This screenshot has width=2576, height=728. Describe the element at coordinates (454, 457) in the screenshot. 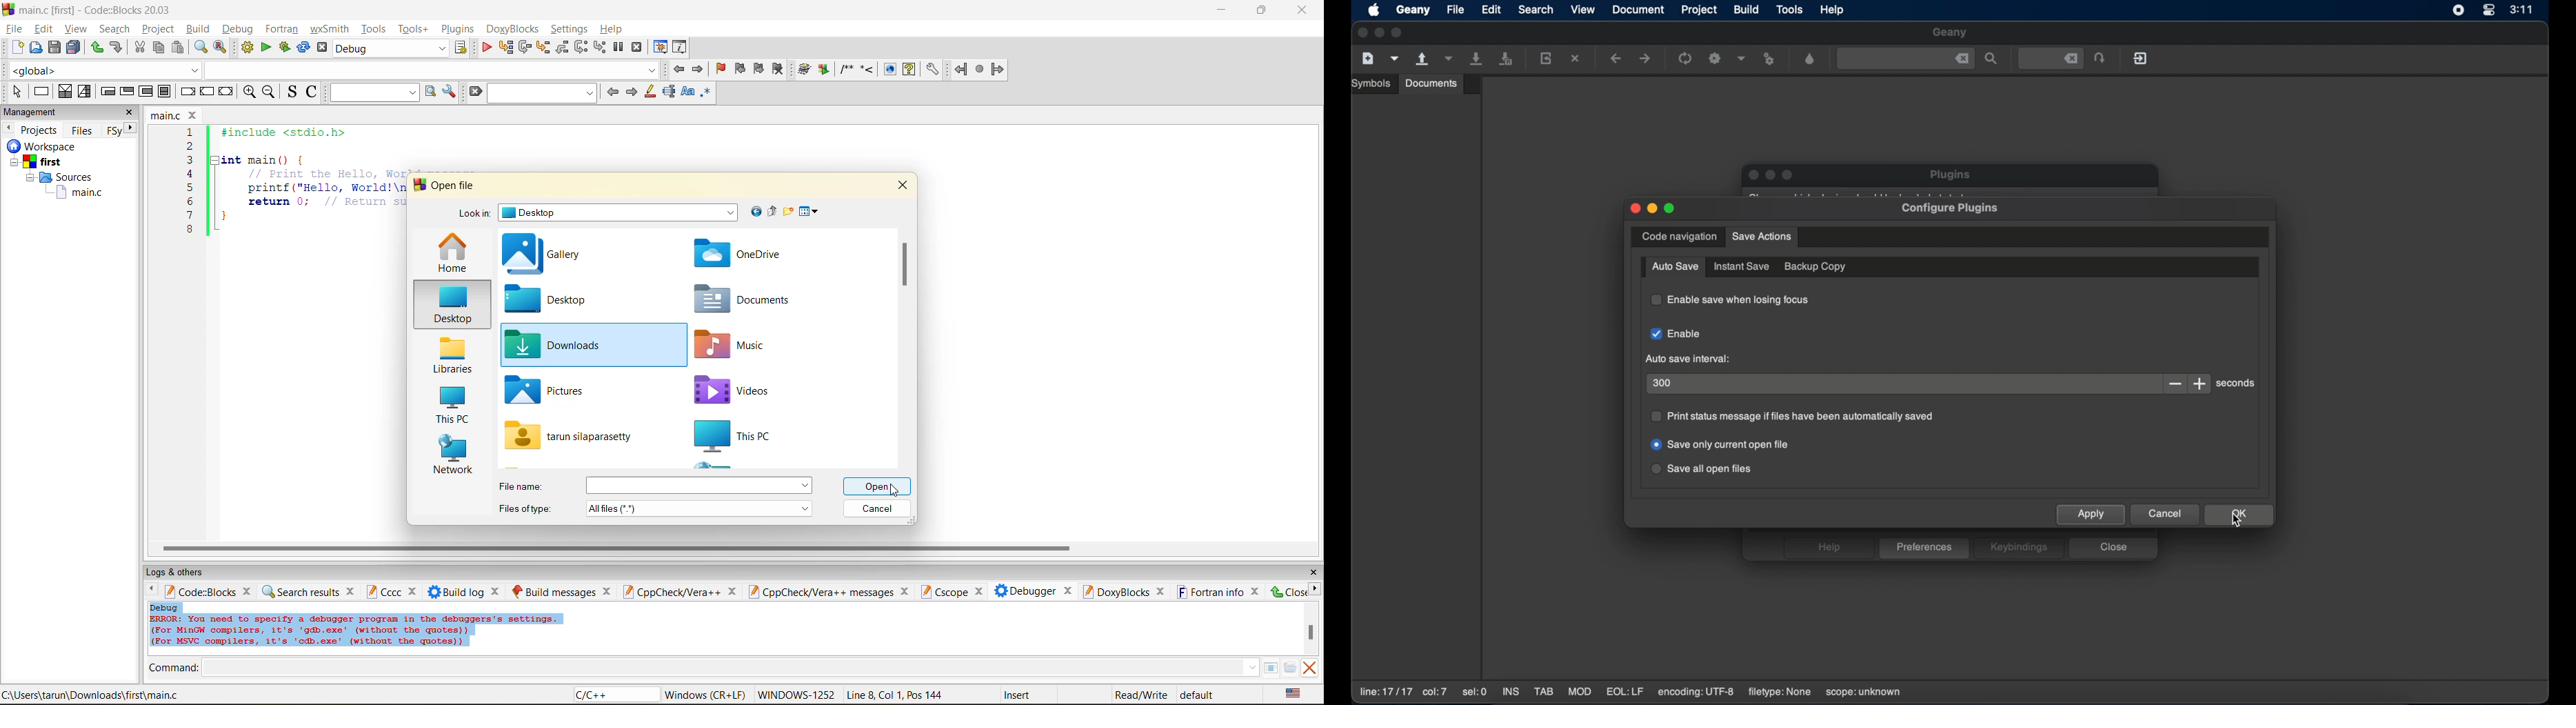

I see `network` at that location.